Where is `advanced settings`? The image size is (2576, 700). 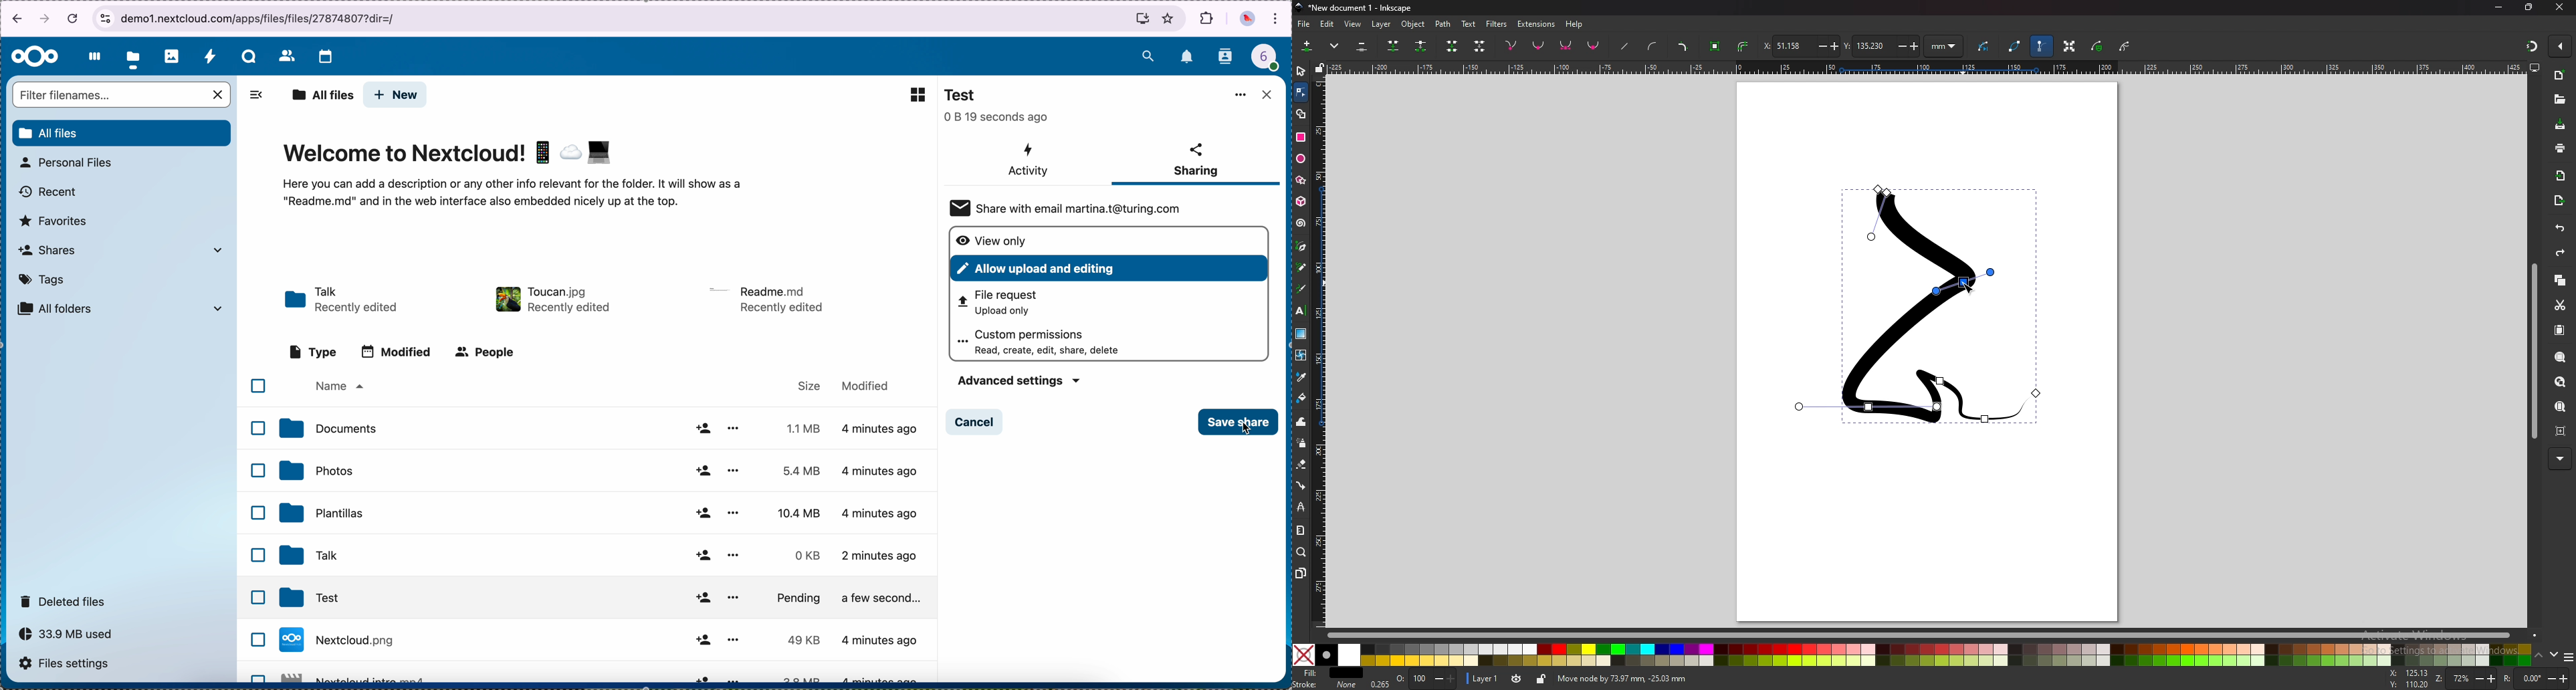
advanced settings is located at coordinates (1016, 380).